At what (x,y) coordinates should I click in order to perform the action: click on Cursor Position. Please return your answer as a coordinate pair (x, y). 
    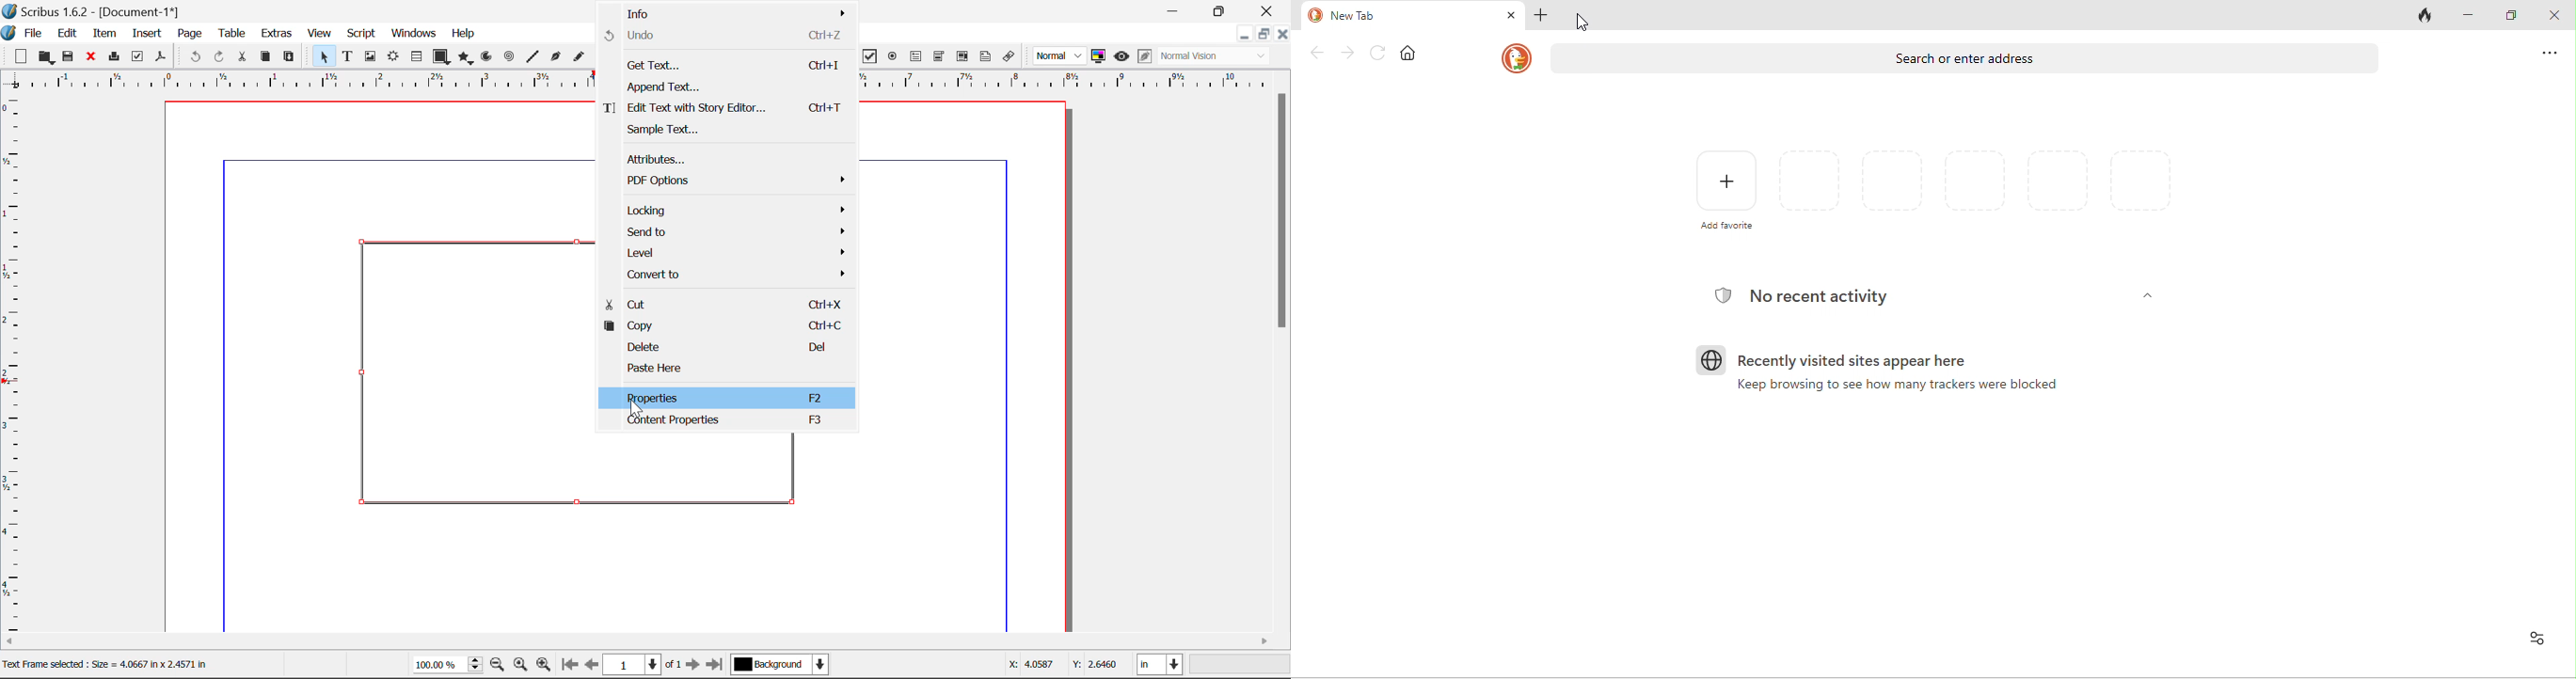
    Looking at the image, I should click on (633, 402).